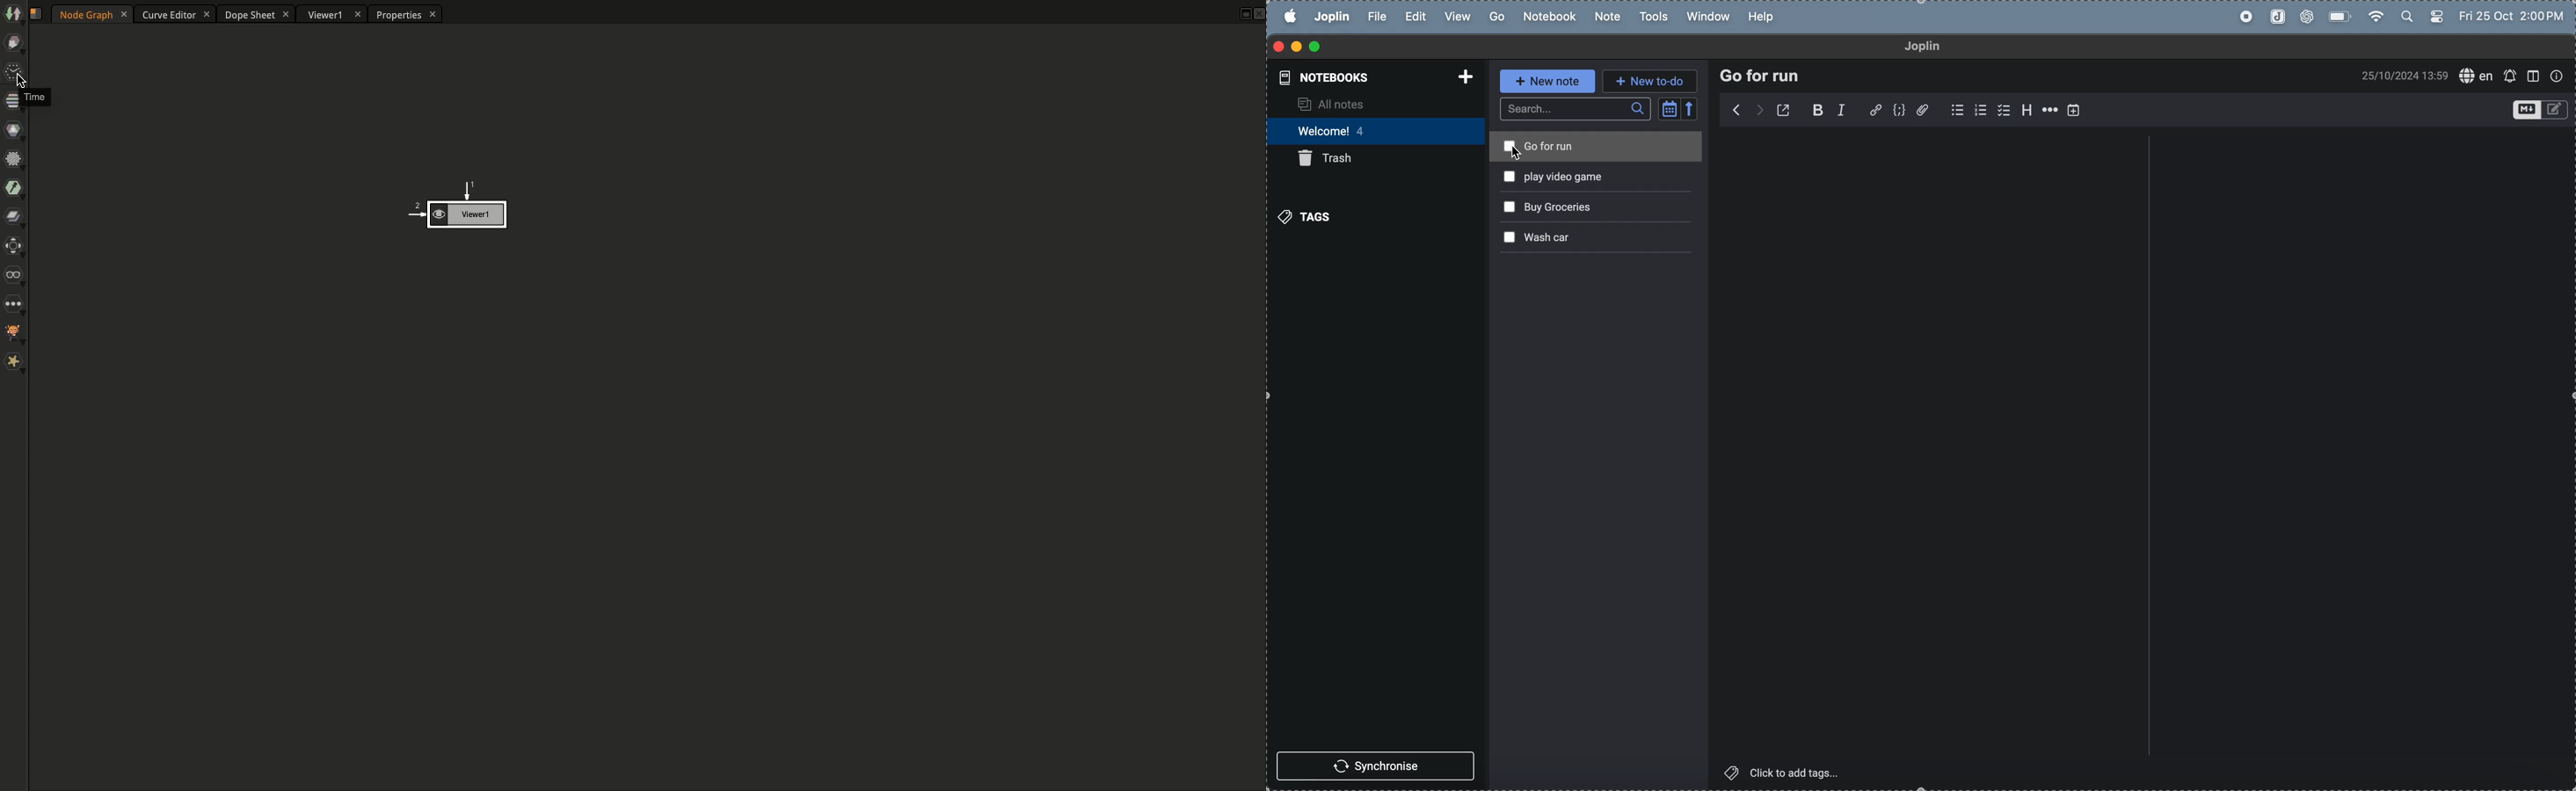 The height and width of the screenshot is (812, 2576). I want to click on backward, so click(1761, 109).